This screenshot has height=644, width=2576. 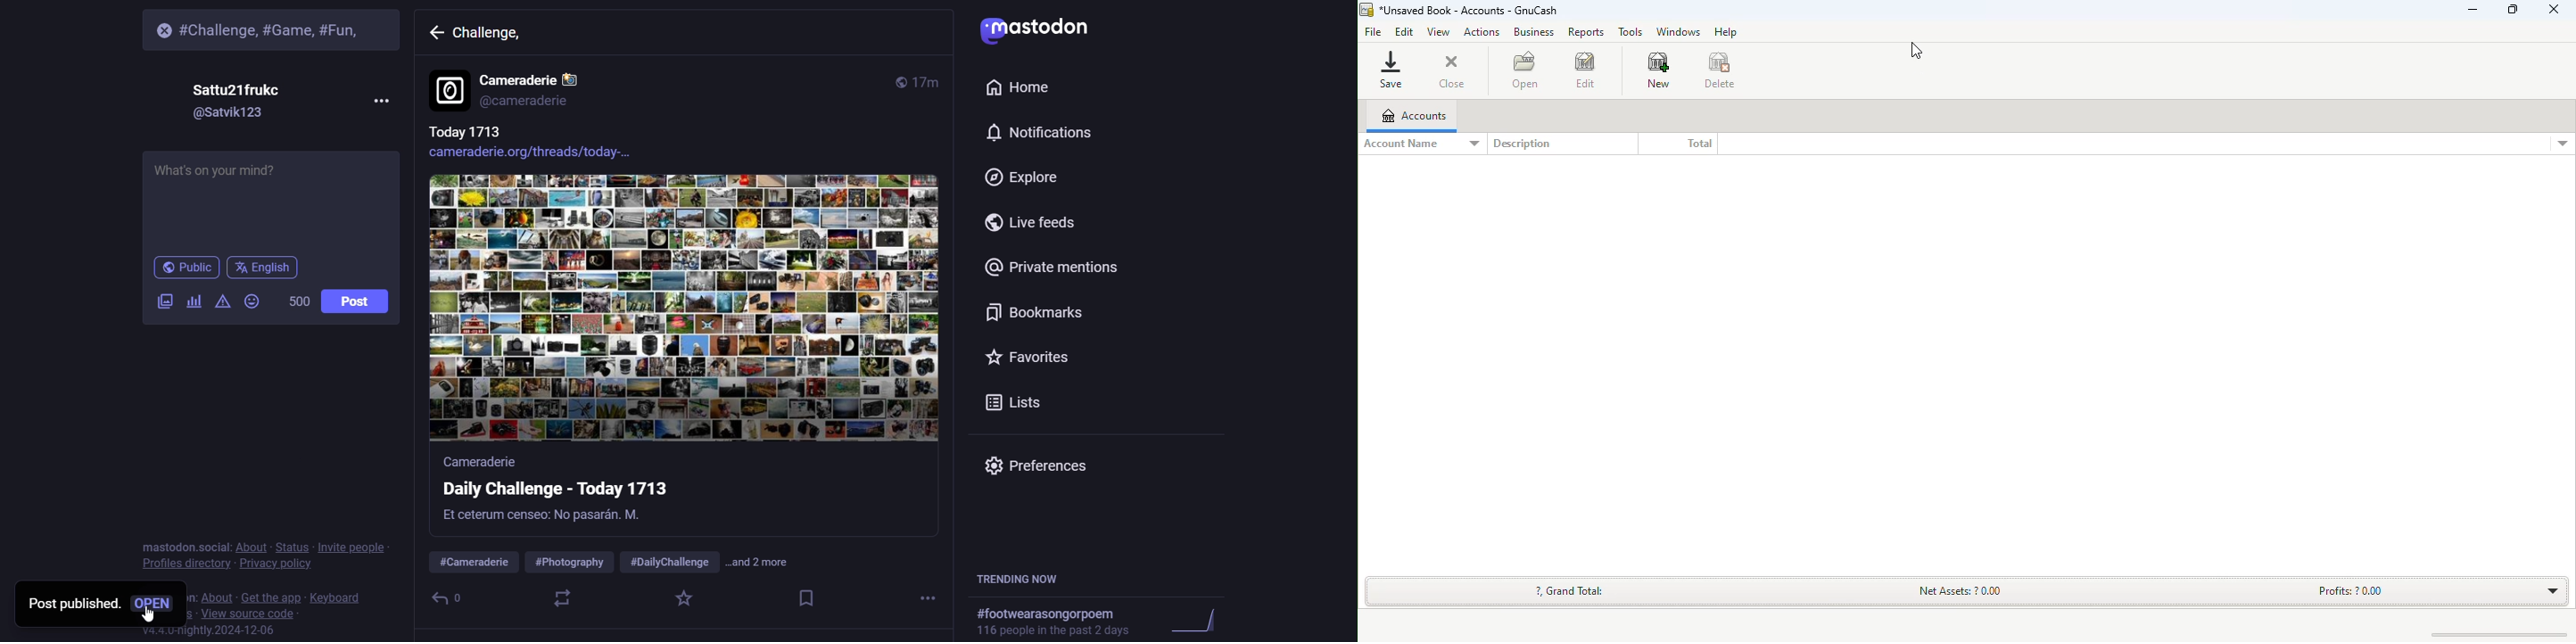 I want to click on total, so click(x=1699, y=144).